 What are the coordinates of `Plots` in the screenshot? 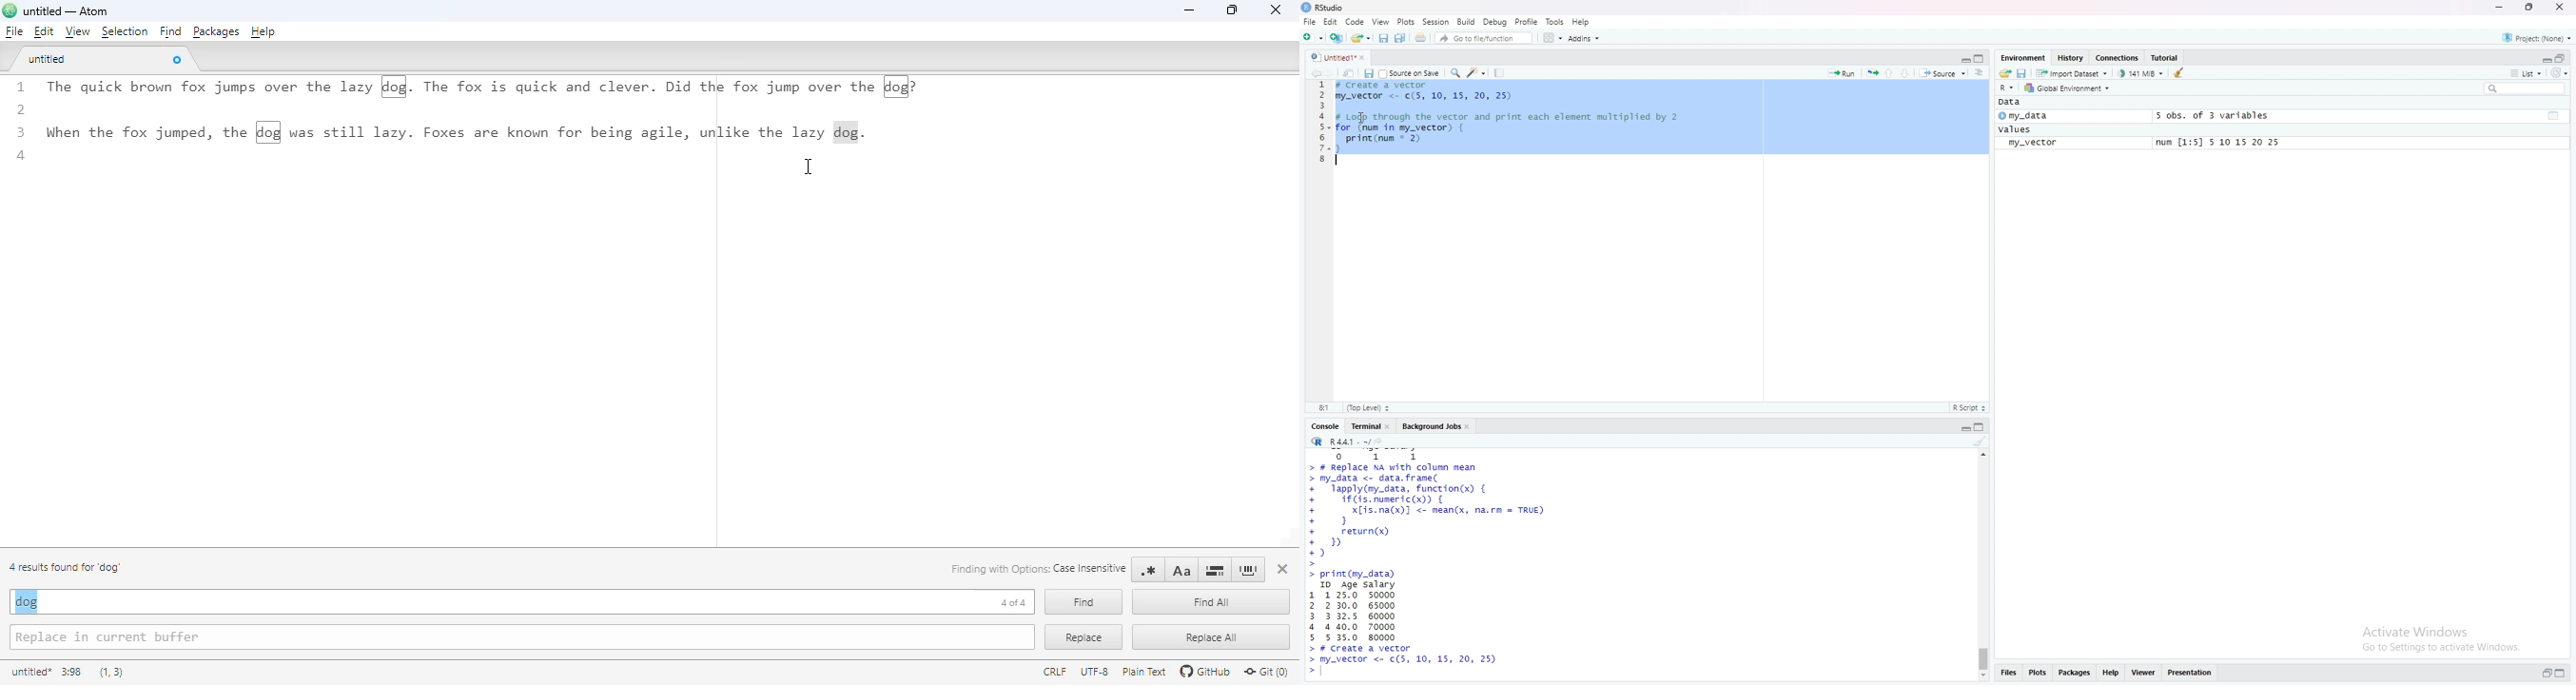 It's located at (1406, 21).